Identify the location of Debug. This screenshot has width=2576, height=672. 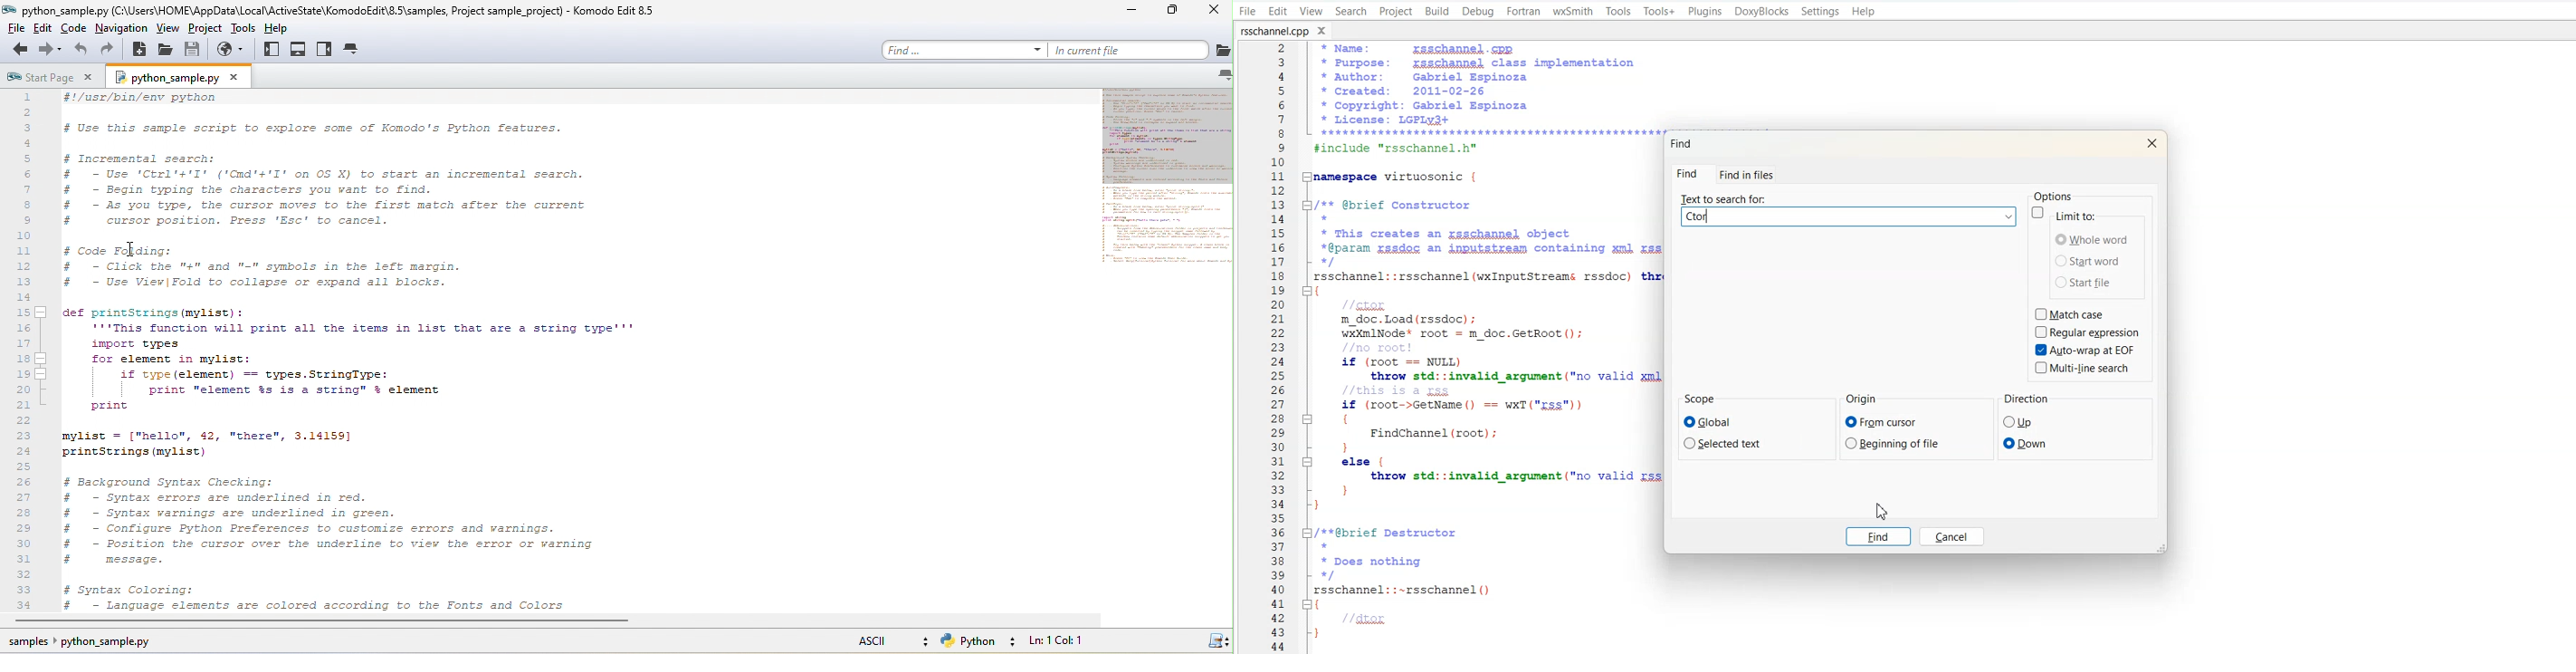
(1478, 11).